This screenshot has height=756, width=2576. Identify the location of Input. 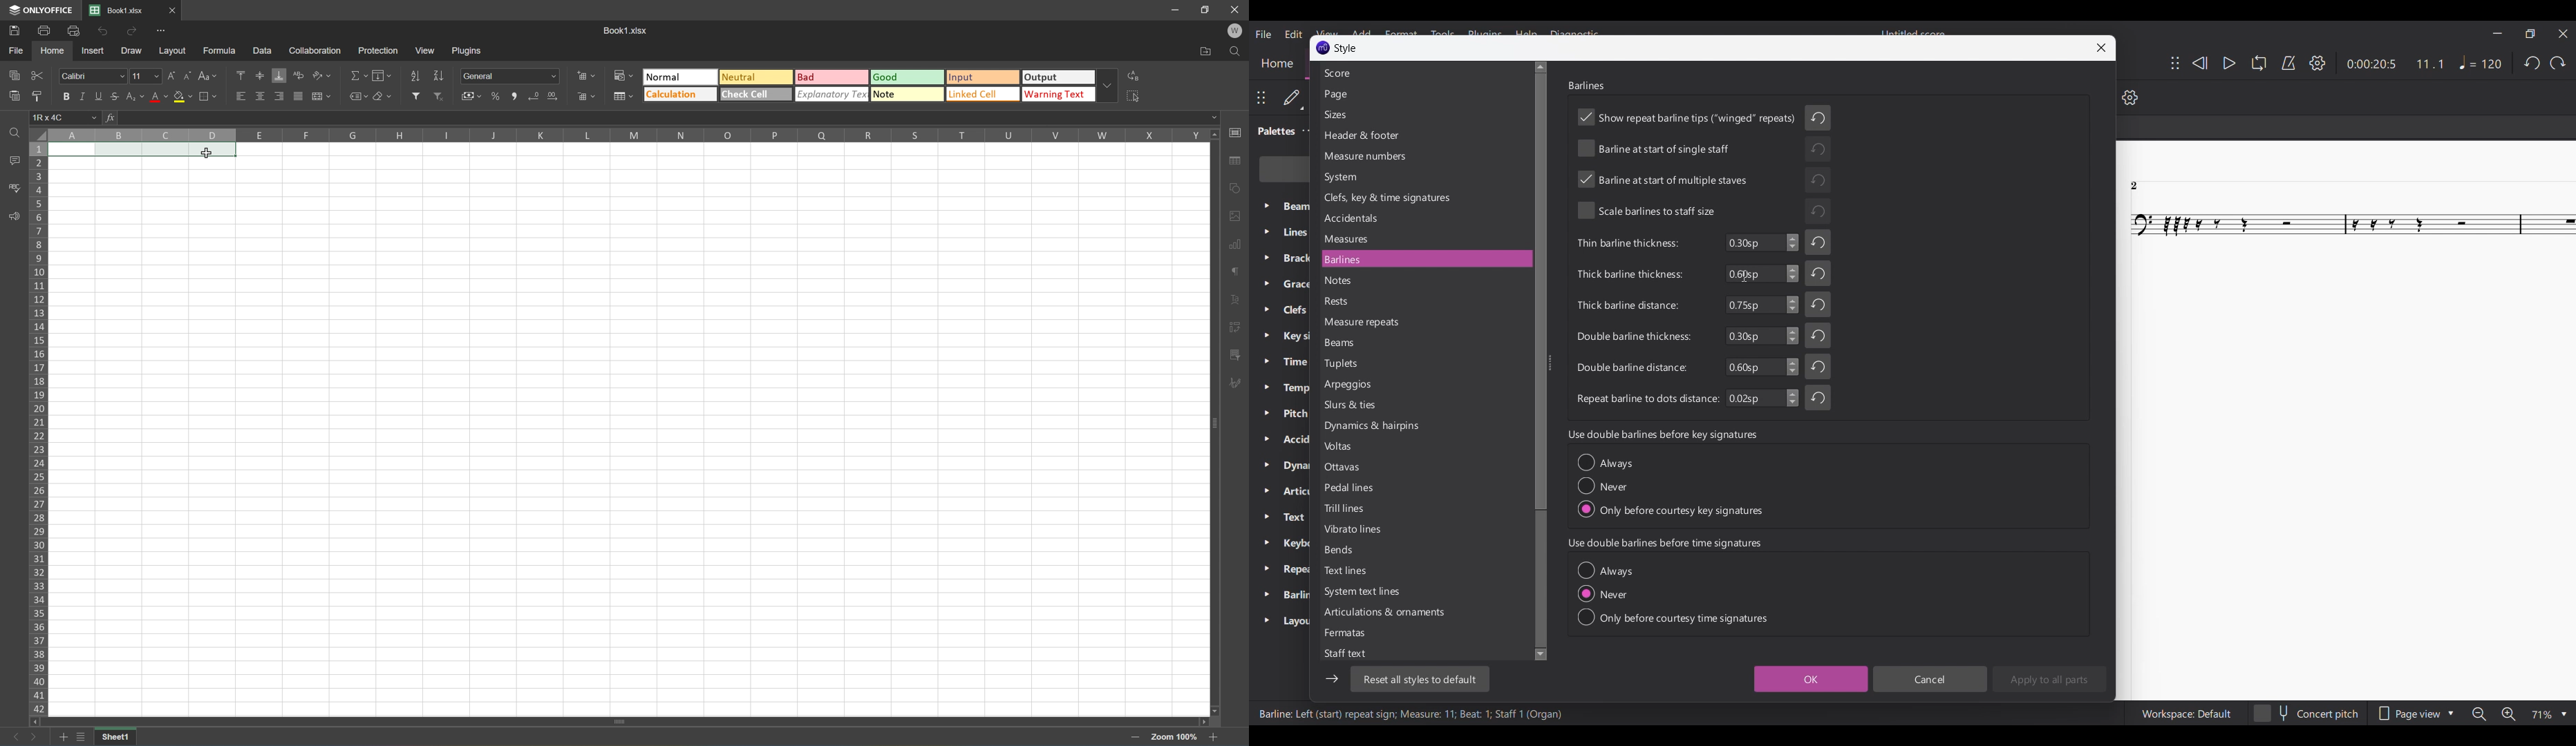
(983, 78).